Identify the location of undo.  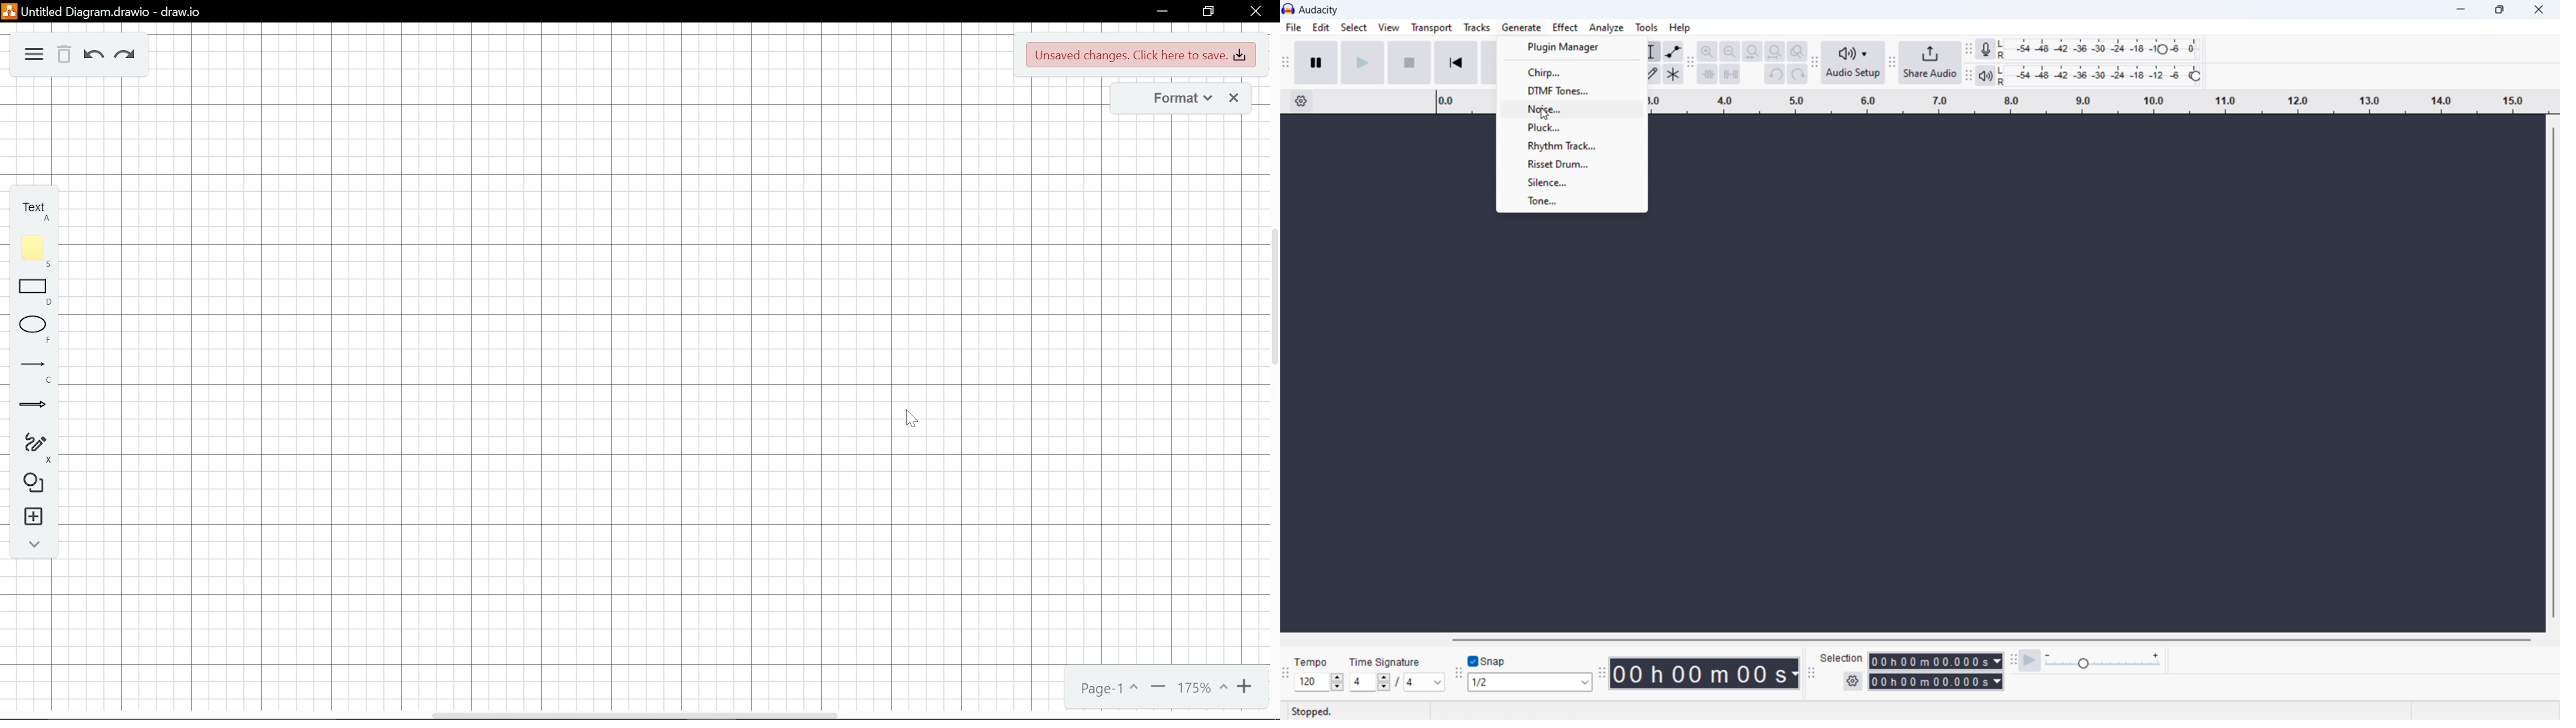
(1775, 74).